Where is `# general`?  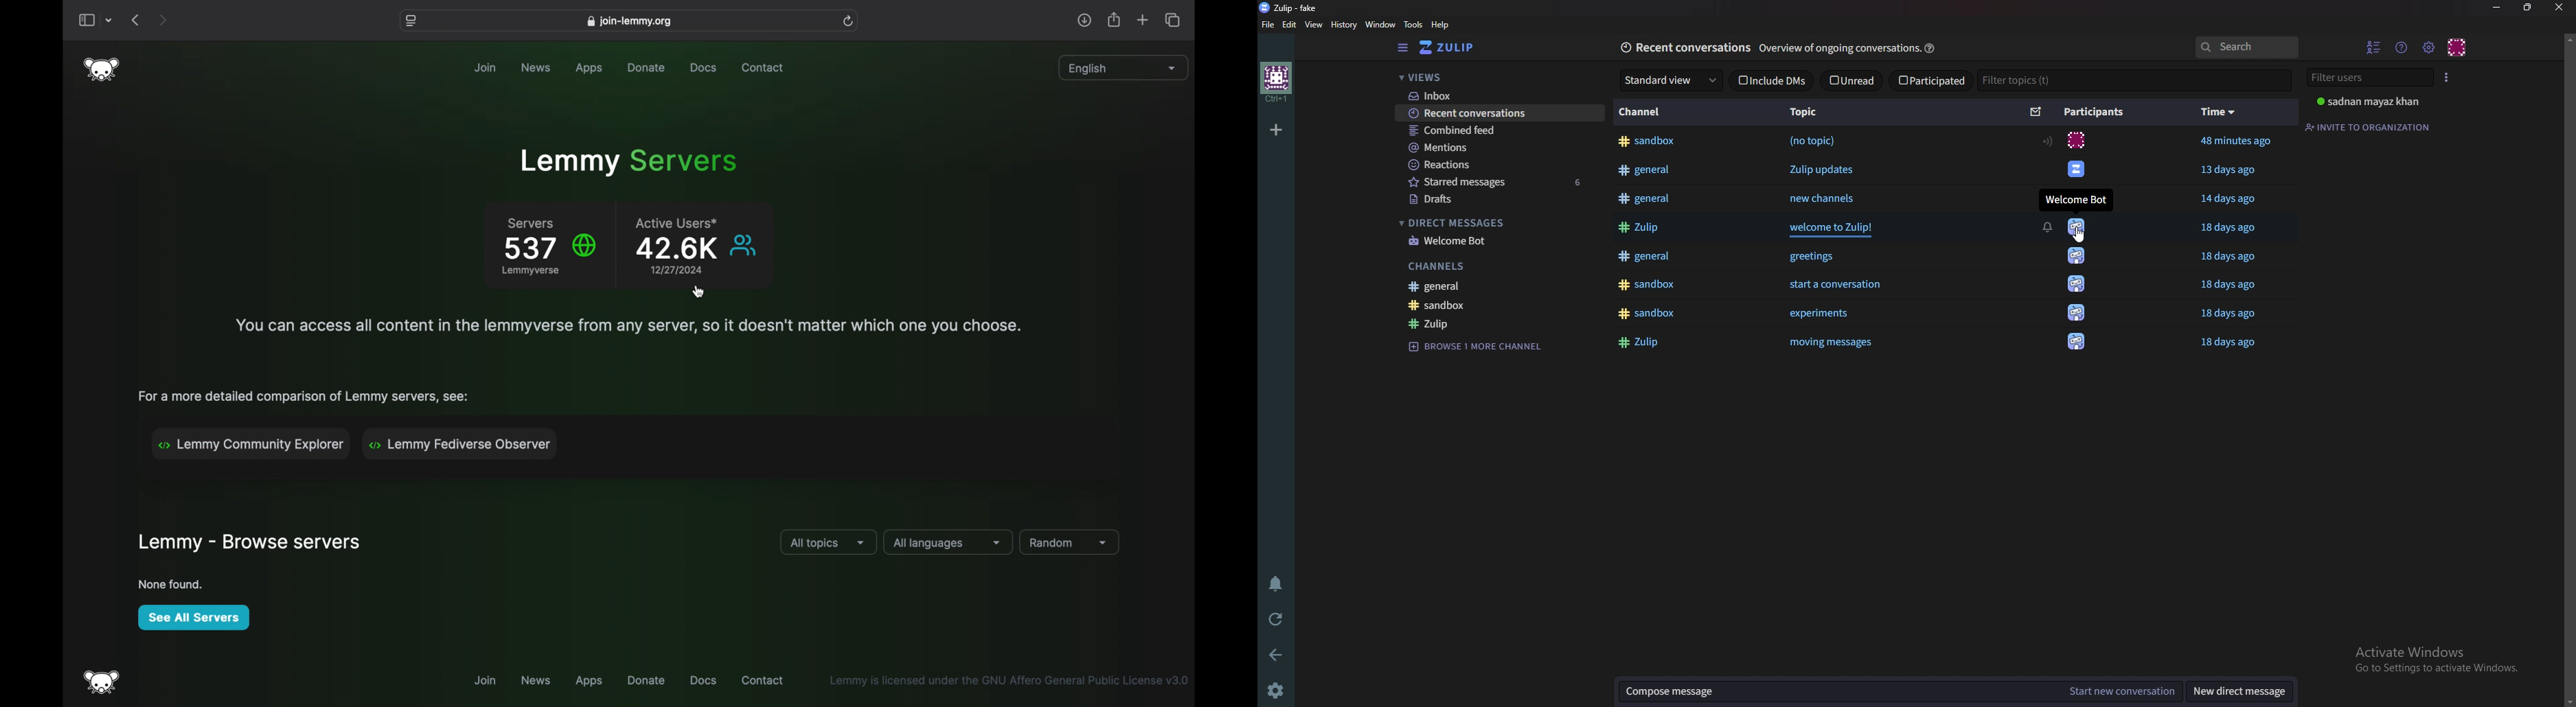
# general is located at coordinates (1646, 198).